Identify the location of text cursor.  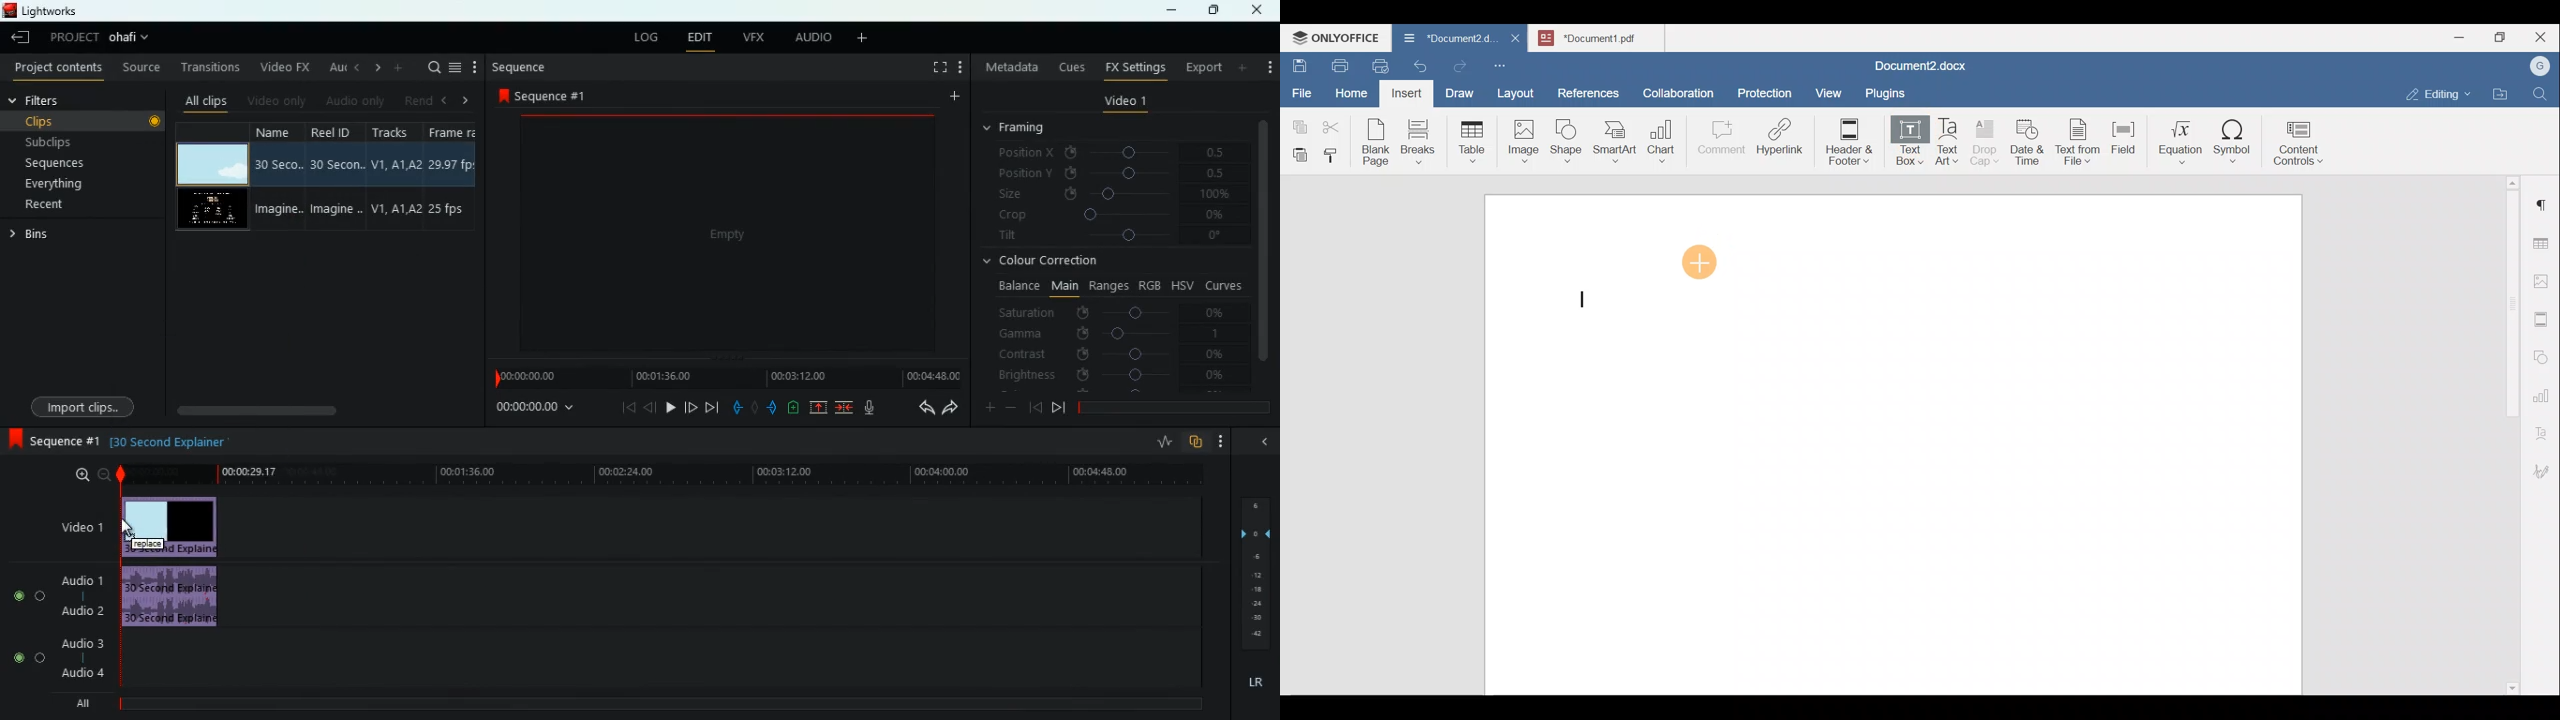
(1587, 301).